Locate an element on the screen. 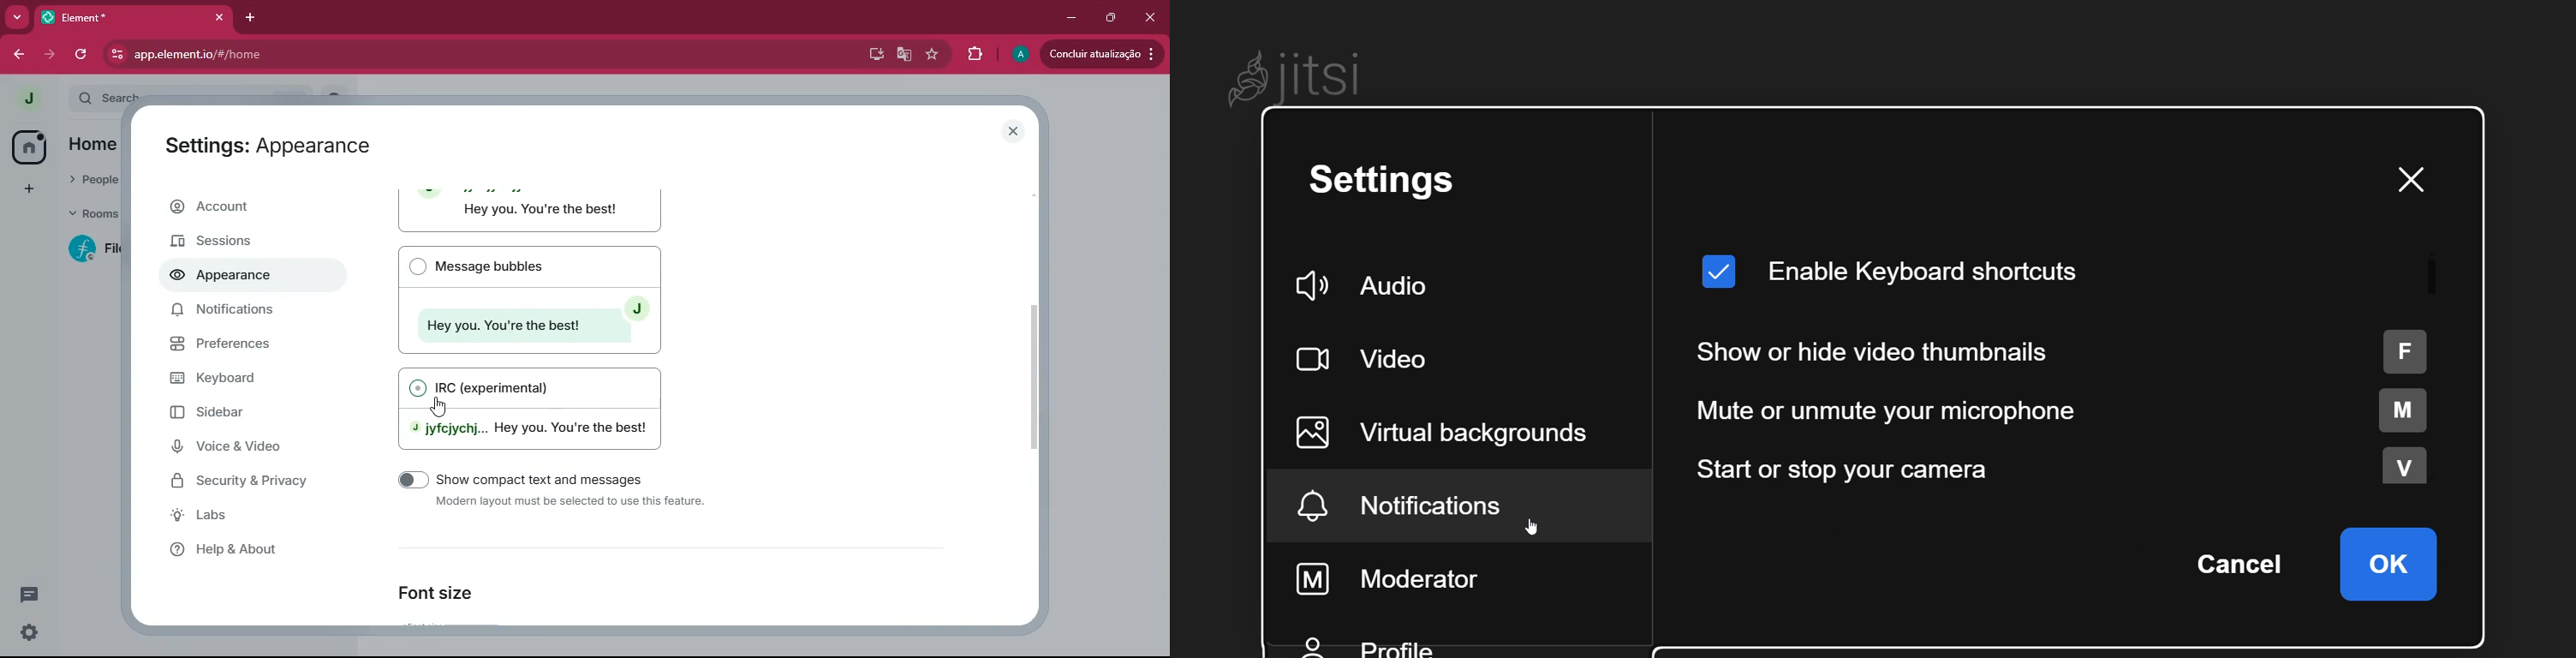 This screenshot has height=672, width=2576. google translate is located at coordinates (905, 56).